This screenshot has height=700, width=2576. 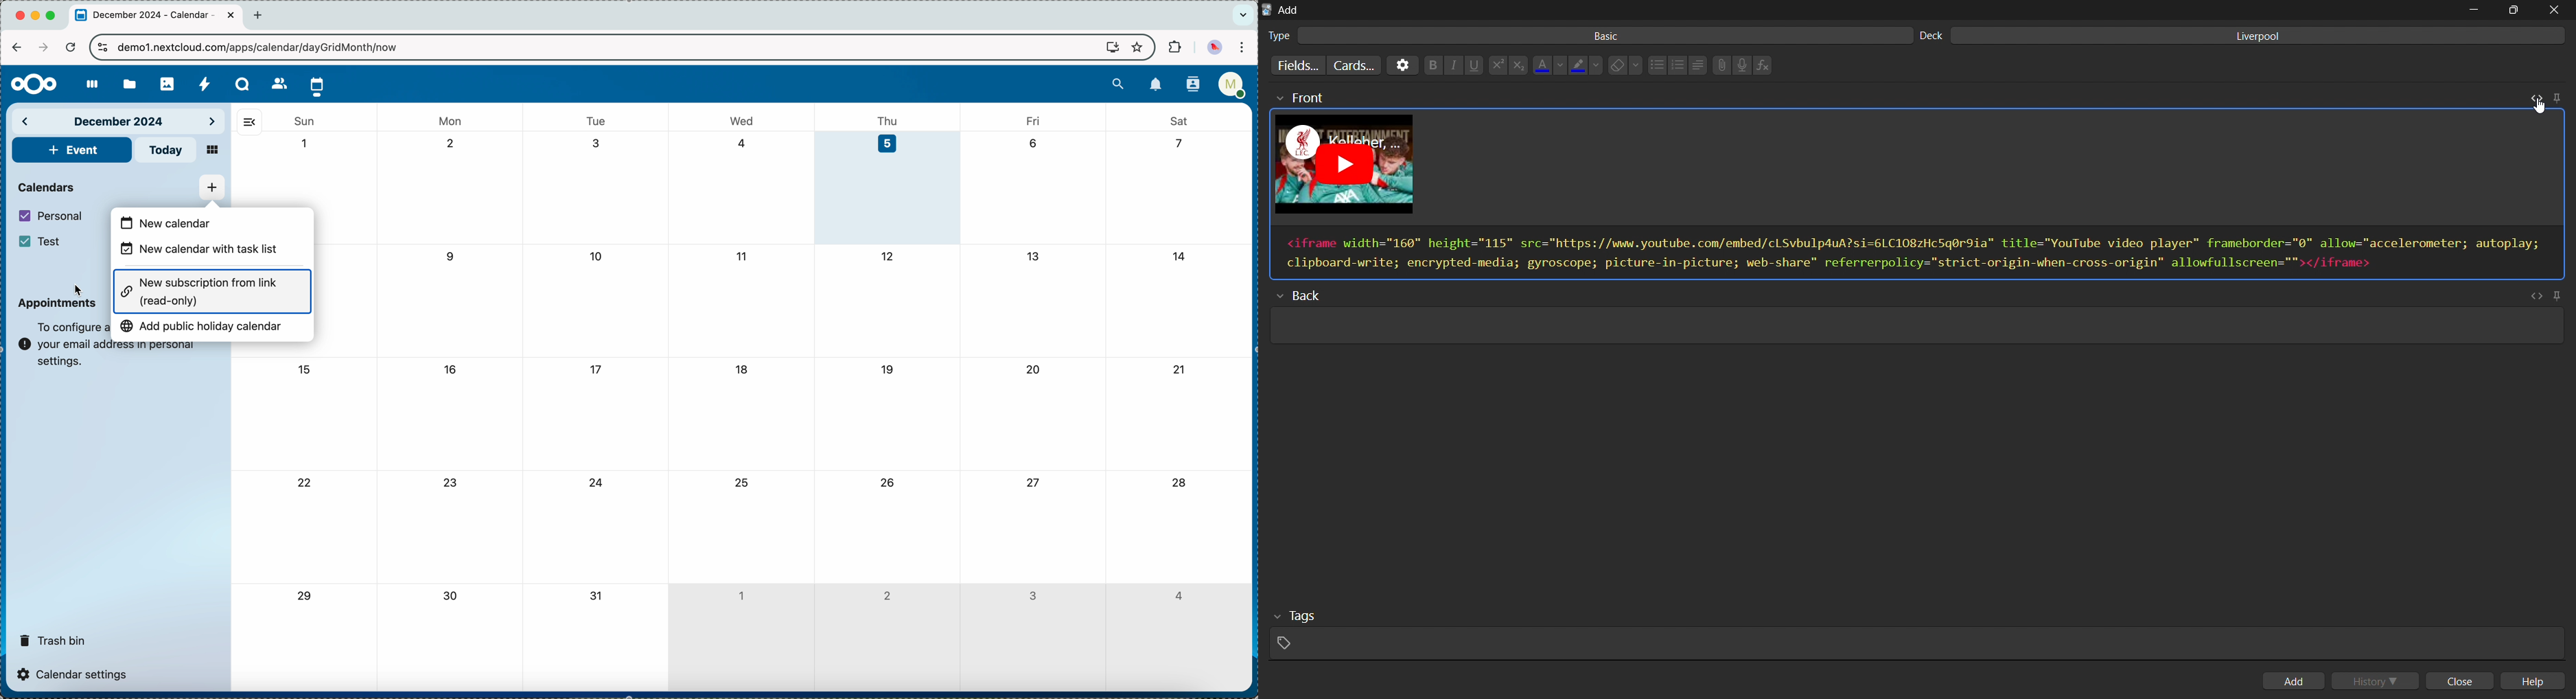 What do you see at coordinates (1173, 48) in the screenshot?
I see `extensions` at bounding box center [1173, 48].